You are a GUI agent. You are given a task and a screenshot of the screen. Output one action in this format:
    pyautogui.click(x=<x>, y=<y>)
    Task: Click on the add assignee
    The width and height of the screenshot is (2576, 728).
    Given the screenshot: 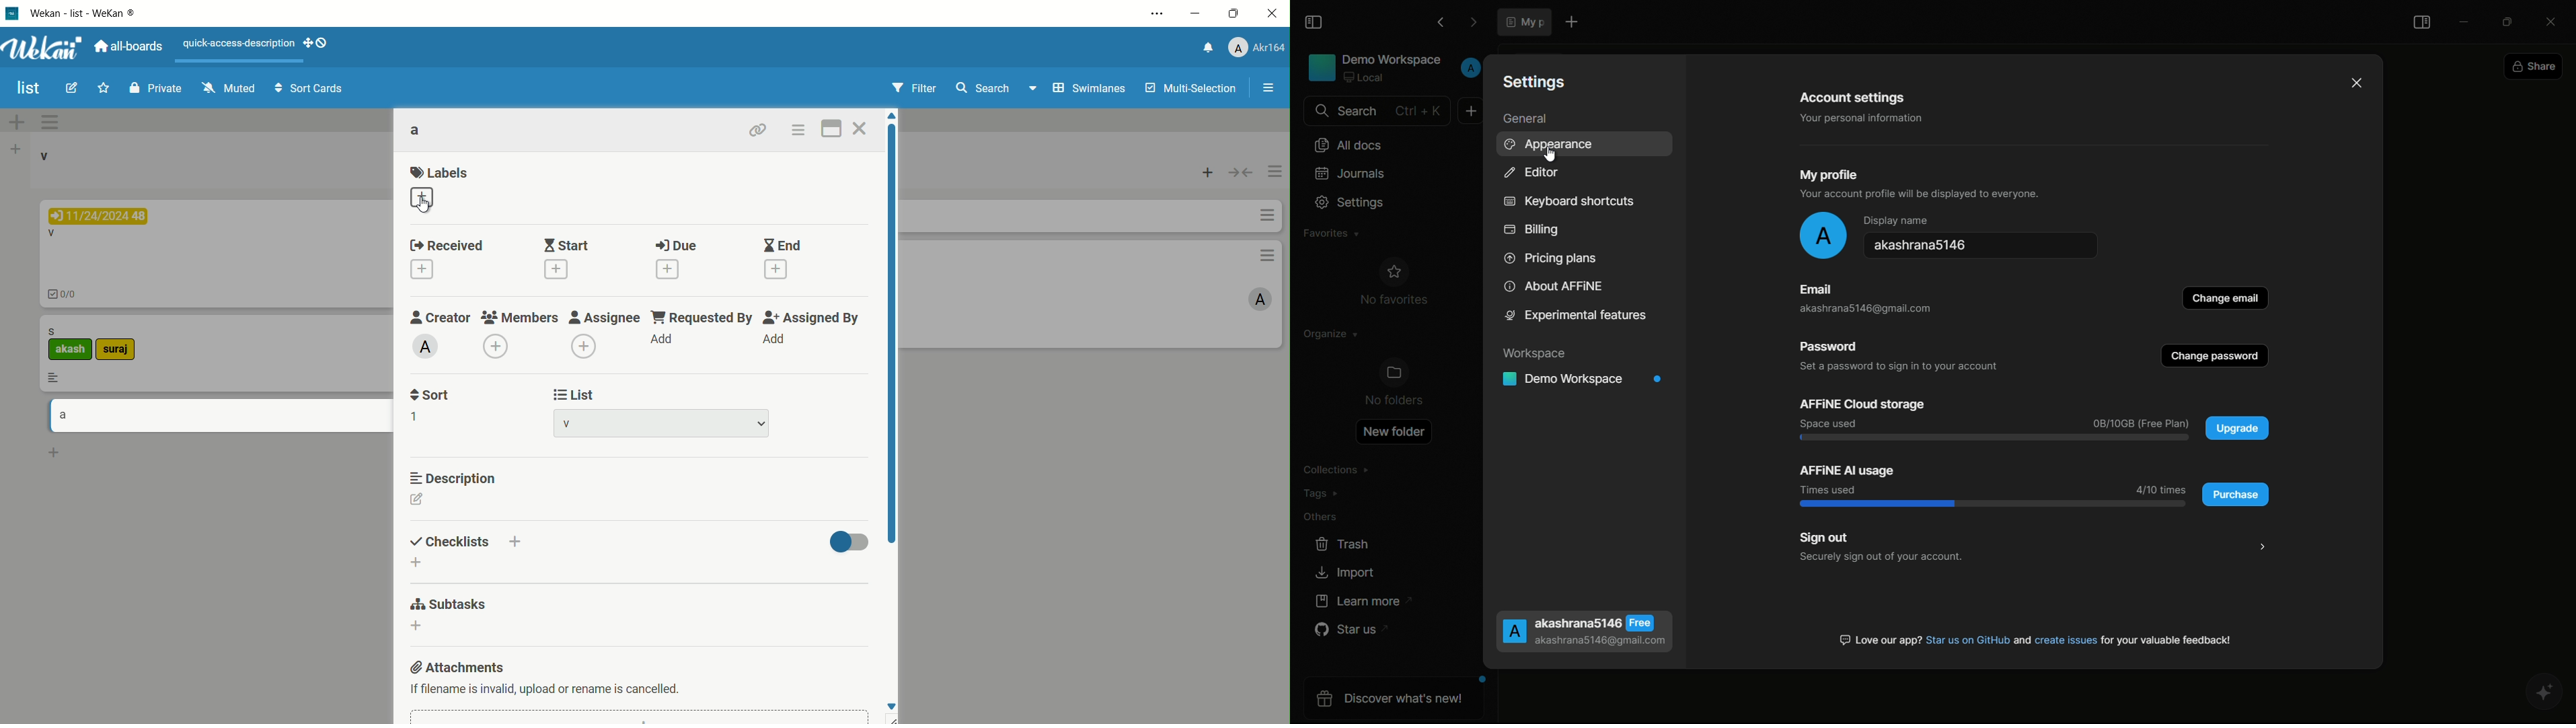 What is the action you would take?
    pyautogui.click(x=584, y=345)
    